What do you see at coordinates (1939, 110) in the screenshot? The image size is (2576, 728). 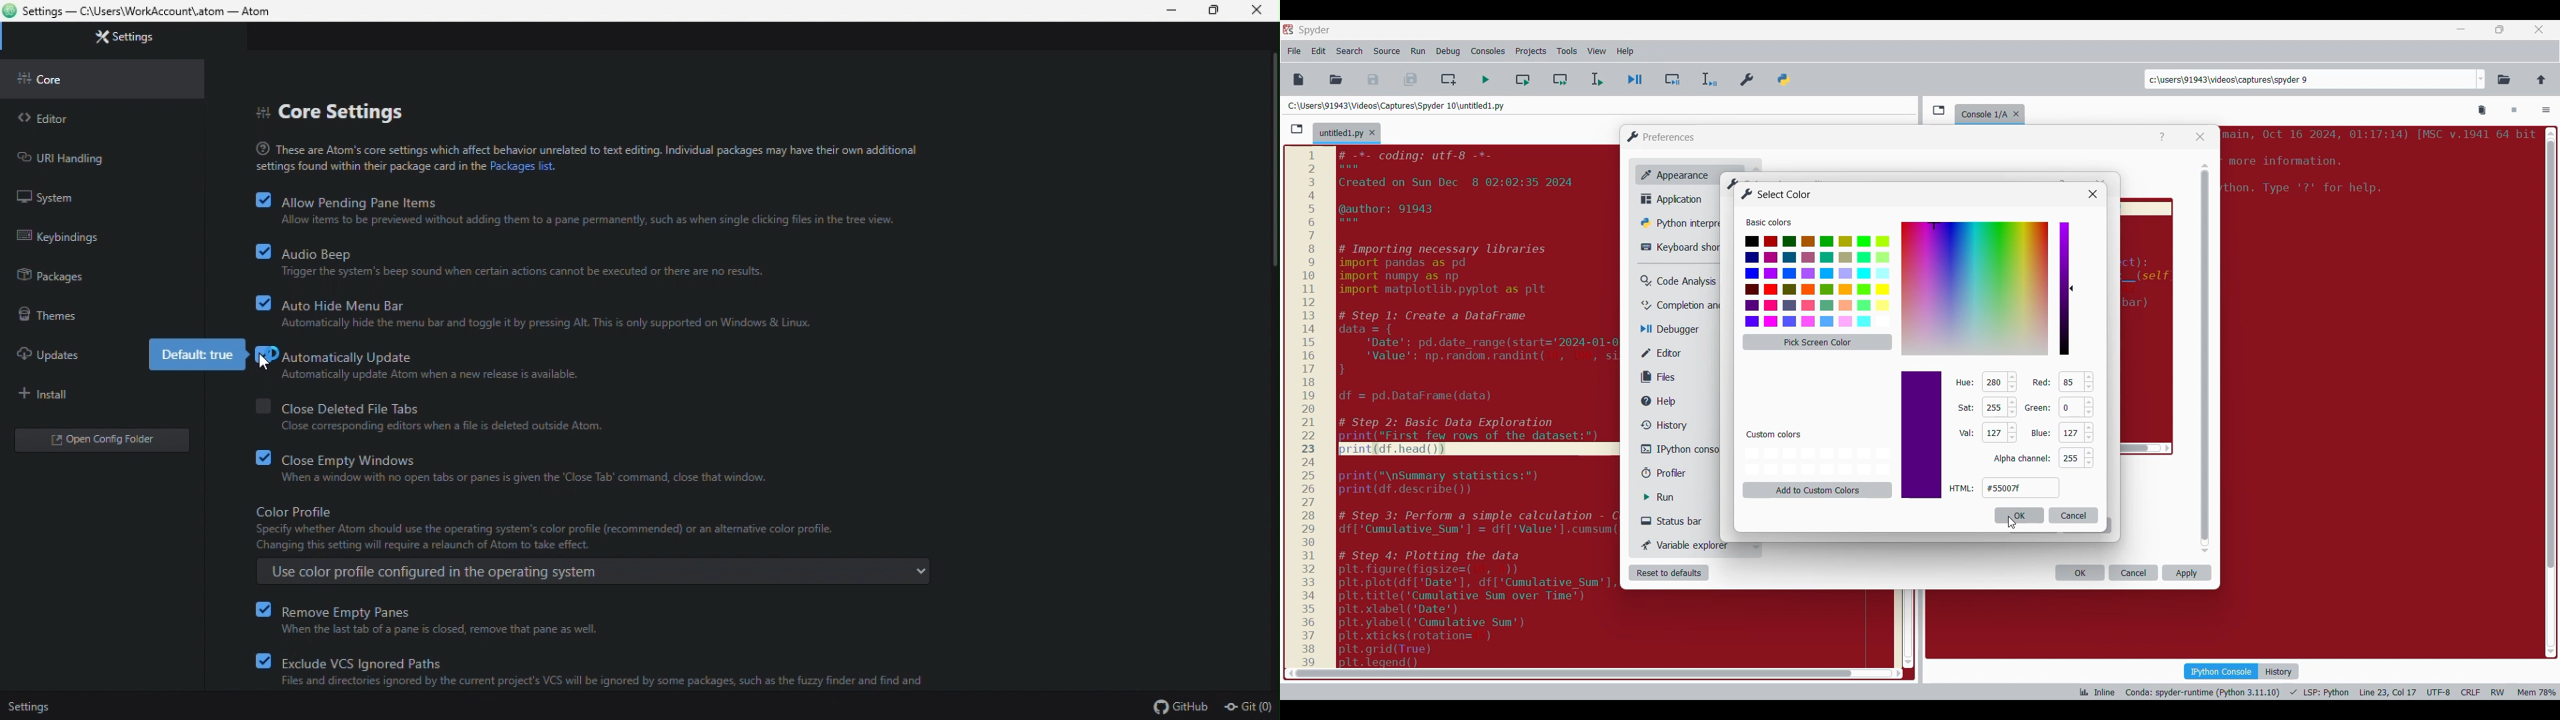 I see `Browse tabs` at bounding box center [1939, 110].